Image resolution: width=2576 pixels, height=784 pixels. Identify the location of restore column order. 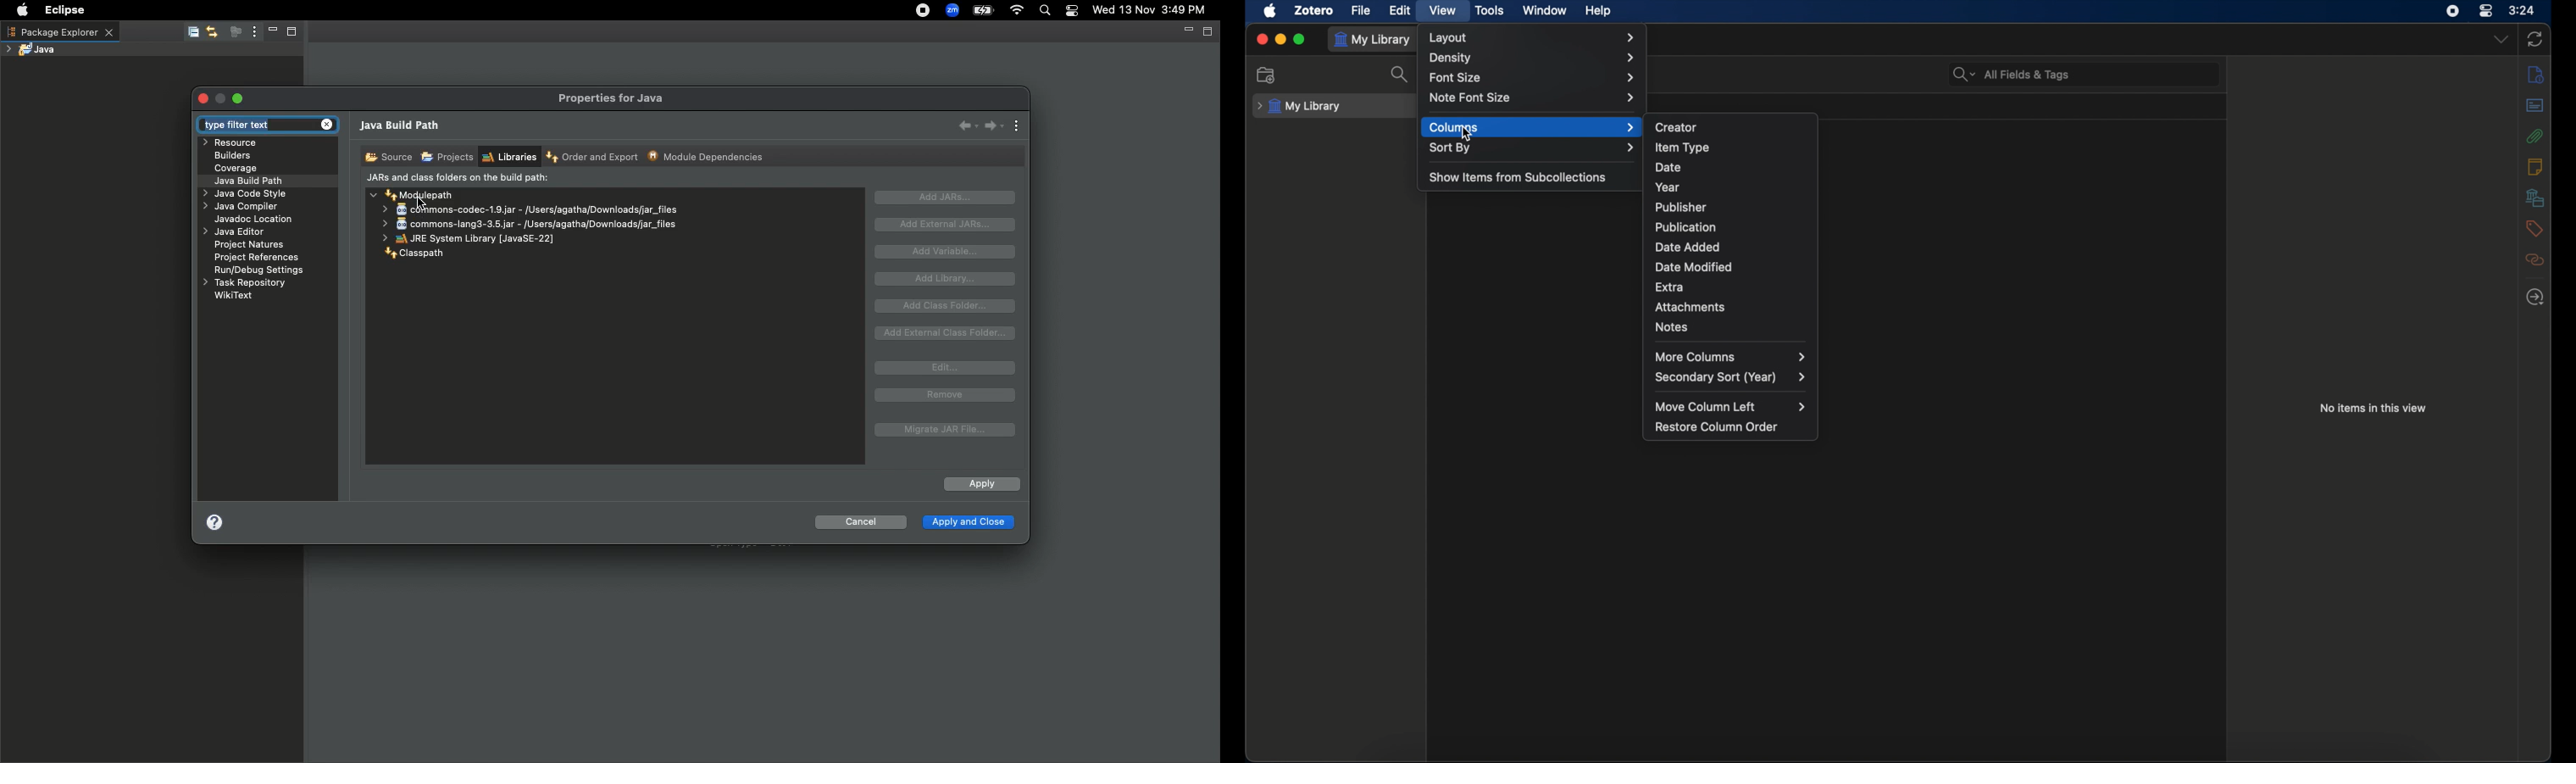
(1717, 427).